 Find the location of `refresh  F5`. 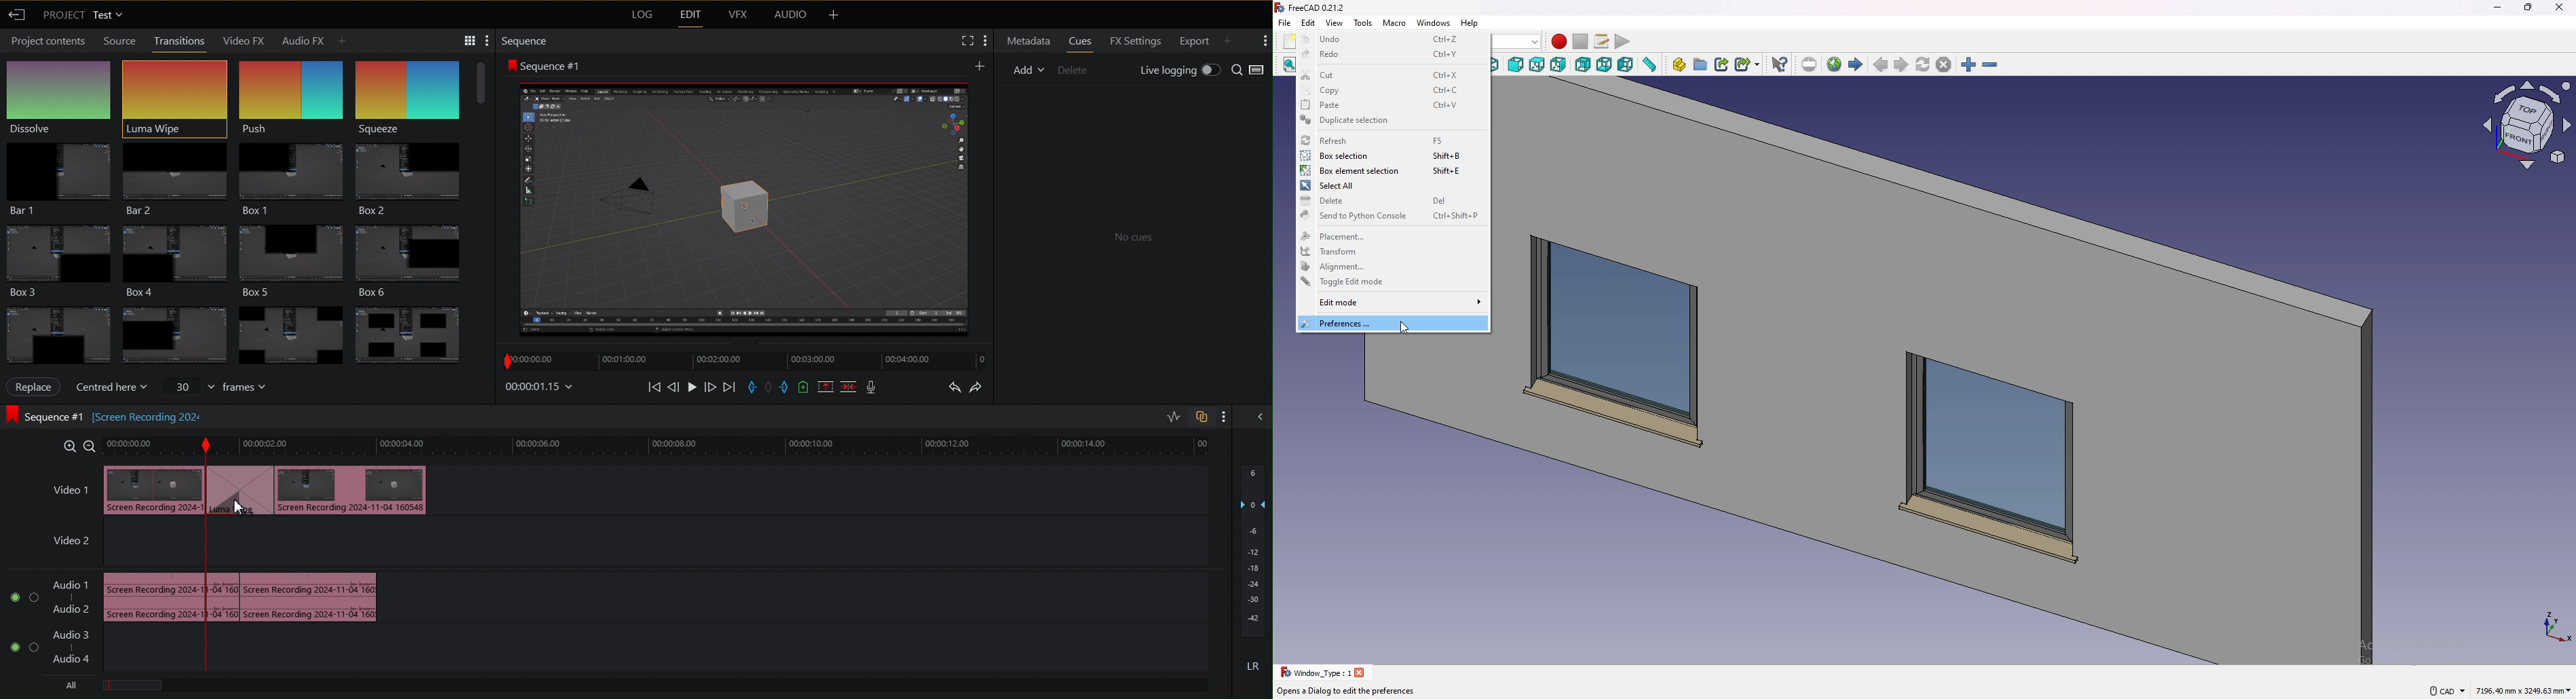

refresh  F5 is located at coordinates (1390, 139).